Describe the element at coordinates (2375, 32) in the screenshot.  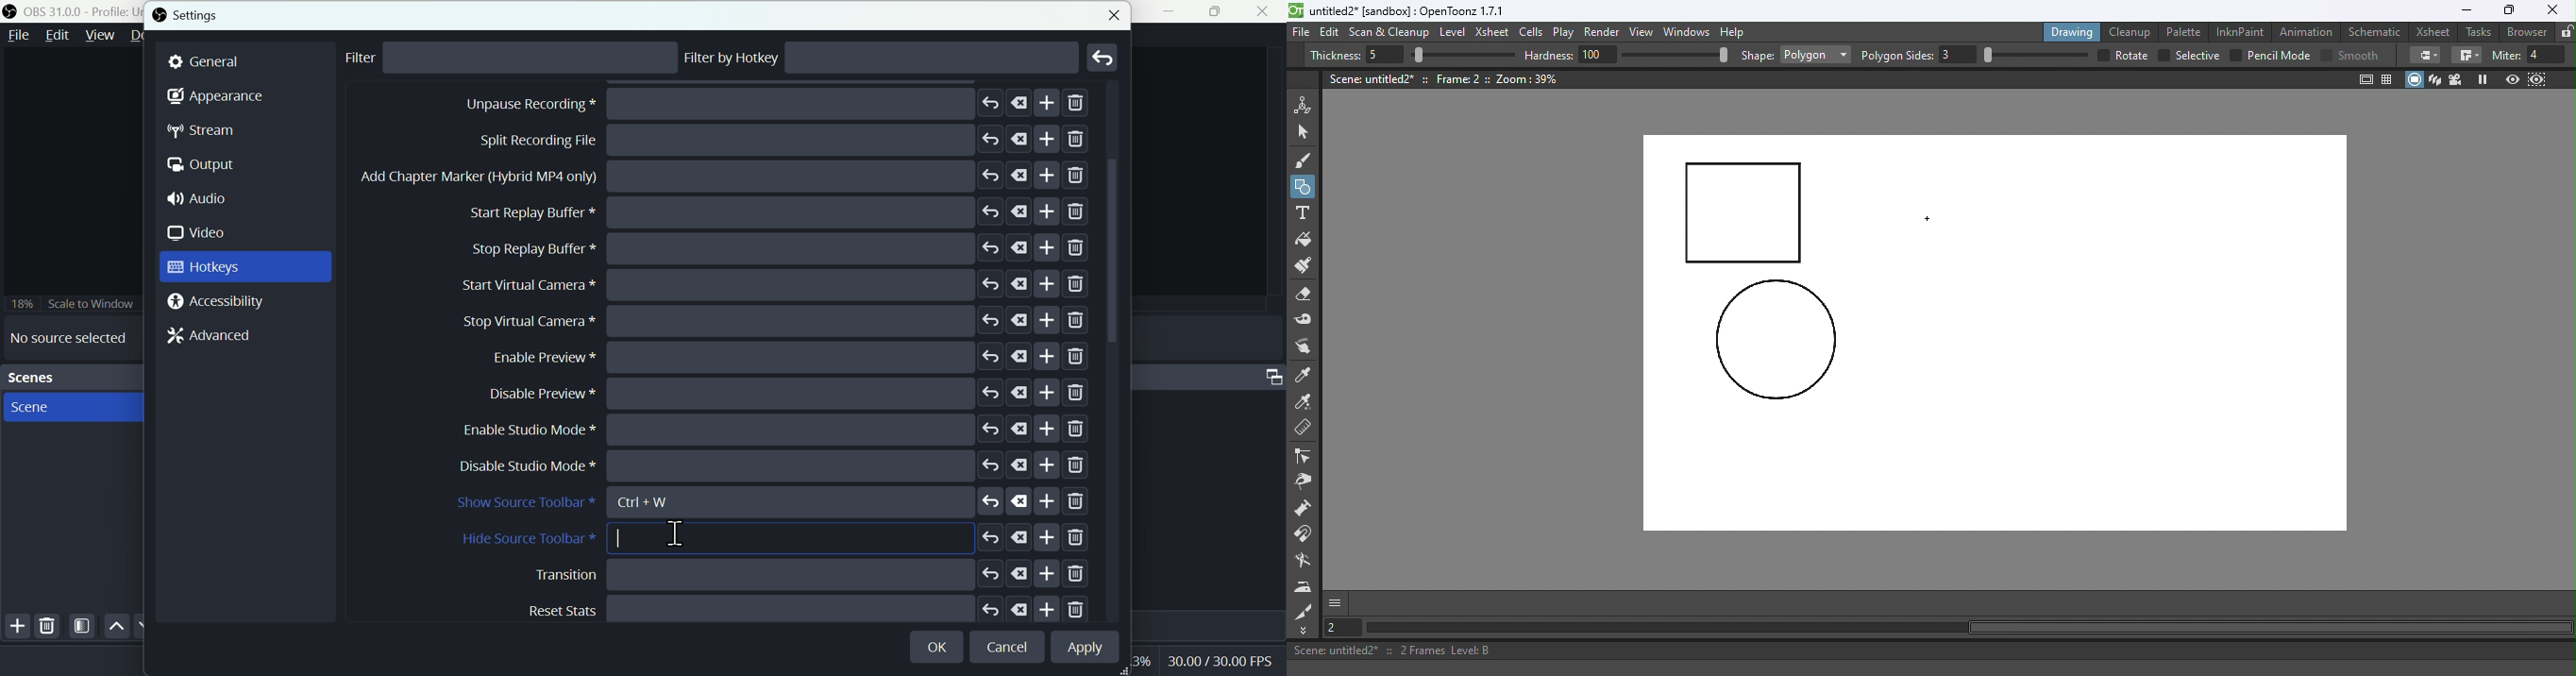
I see `Schematic` at that location.